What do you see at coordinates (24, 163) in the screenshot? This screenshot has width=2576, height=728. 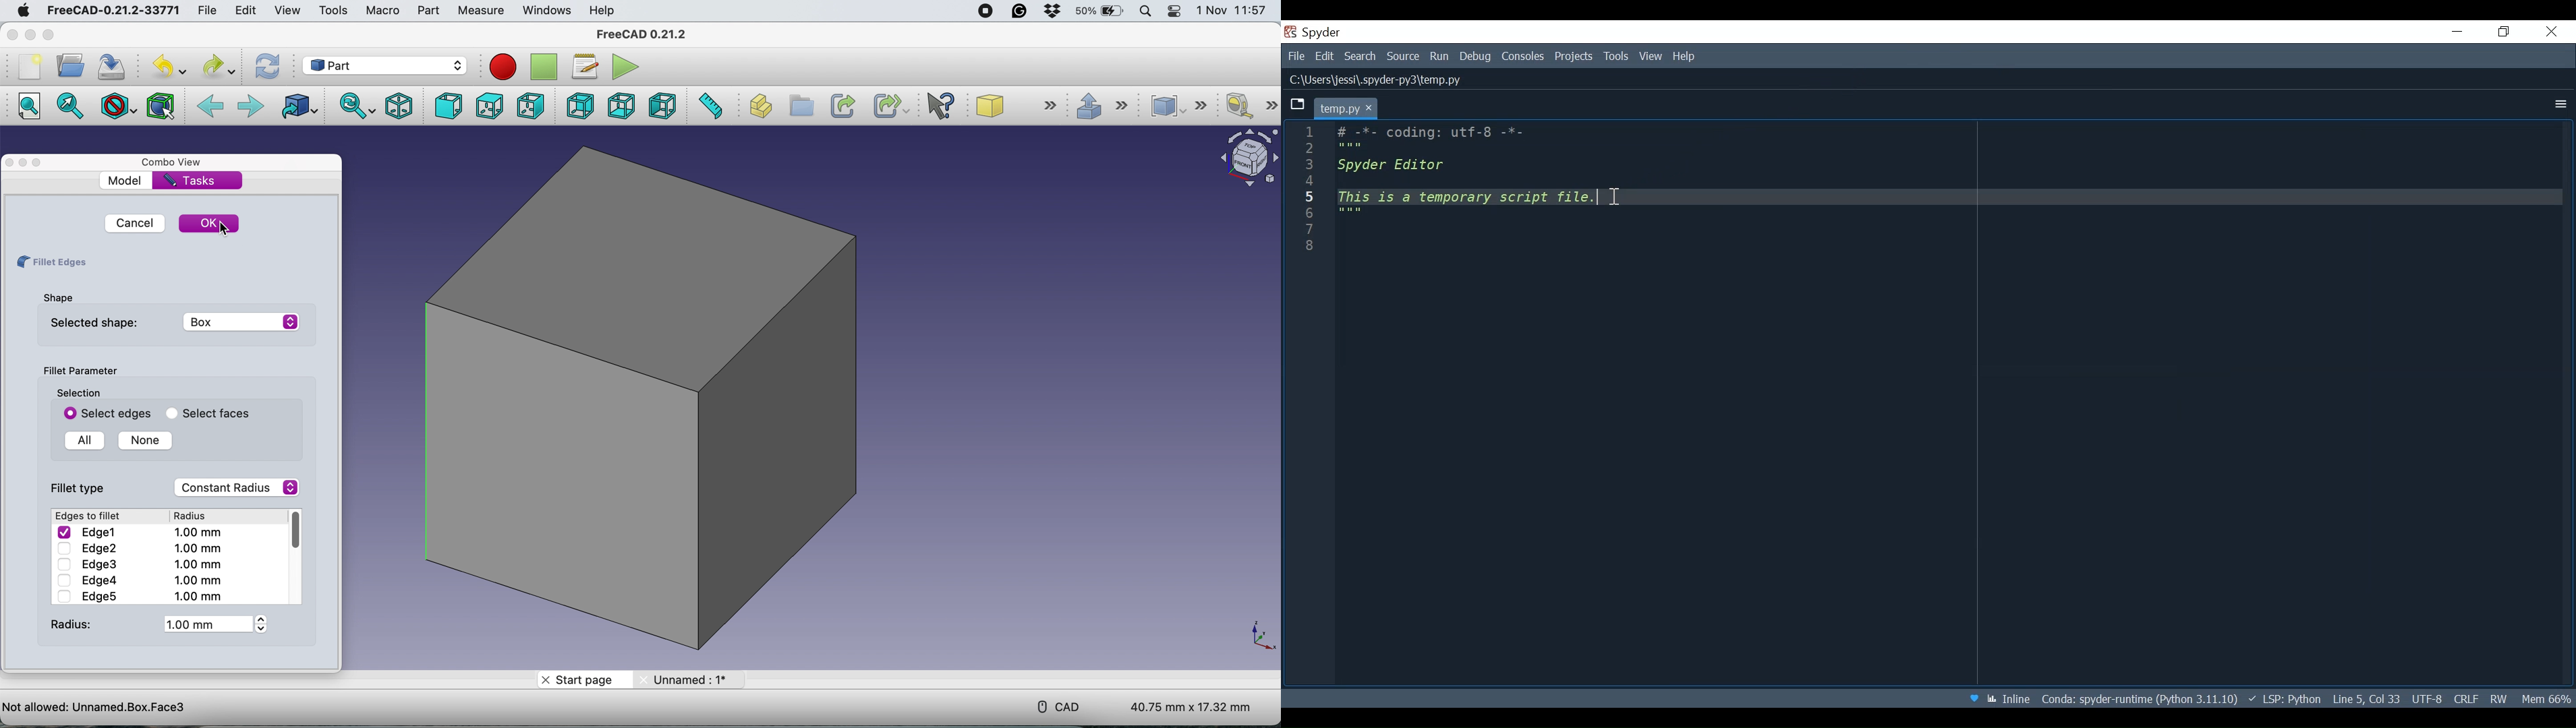 I see `minimise` at bounding box center [24, 163].